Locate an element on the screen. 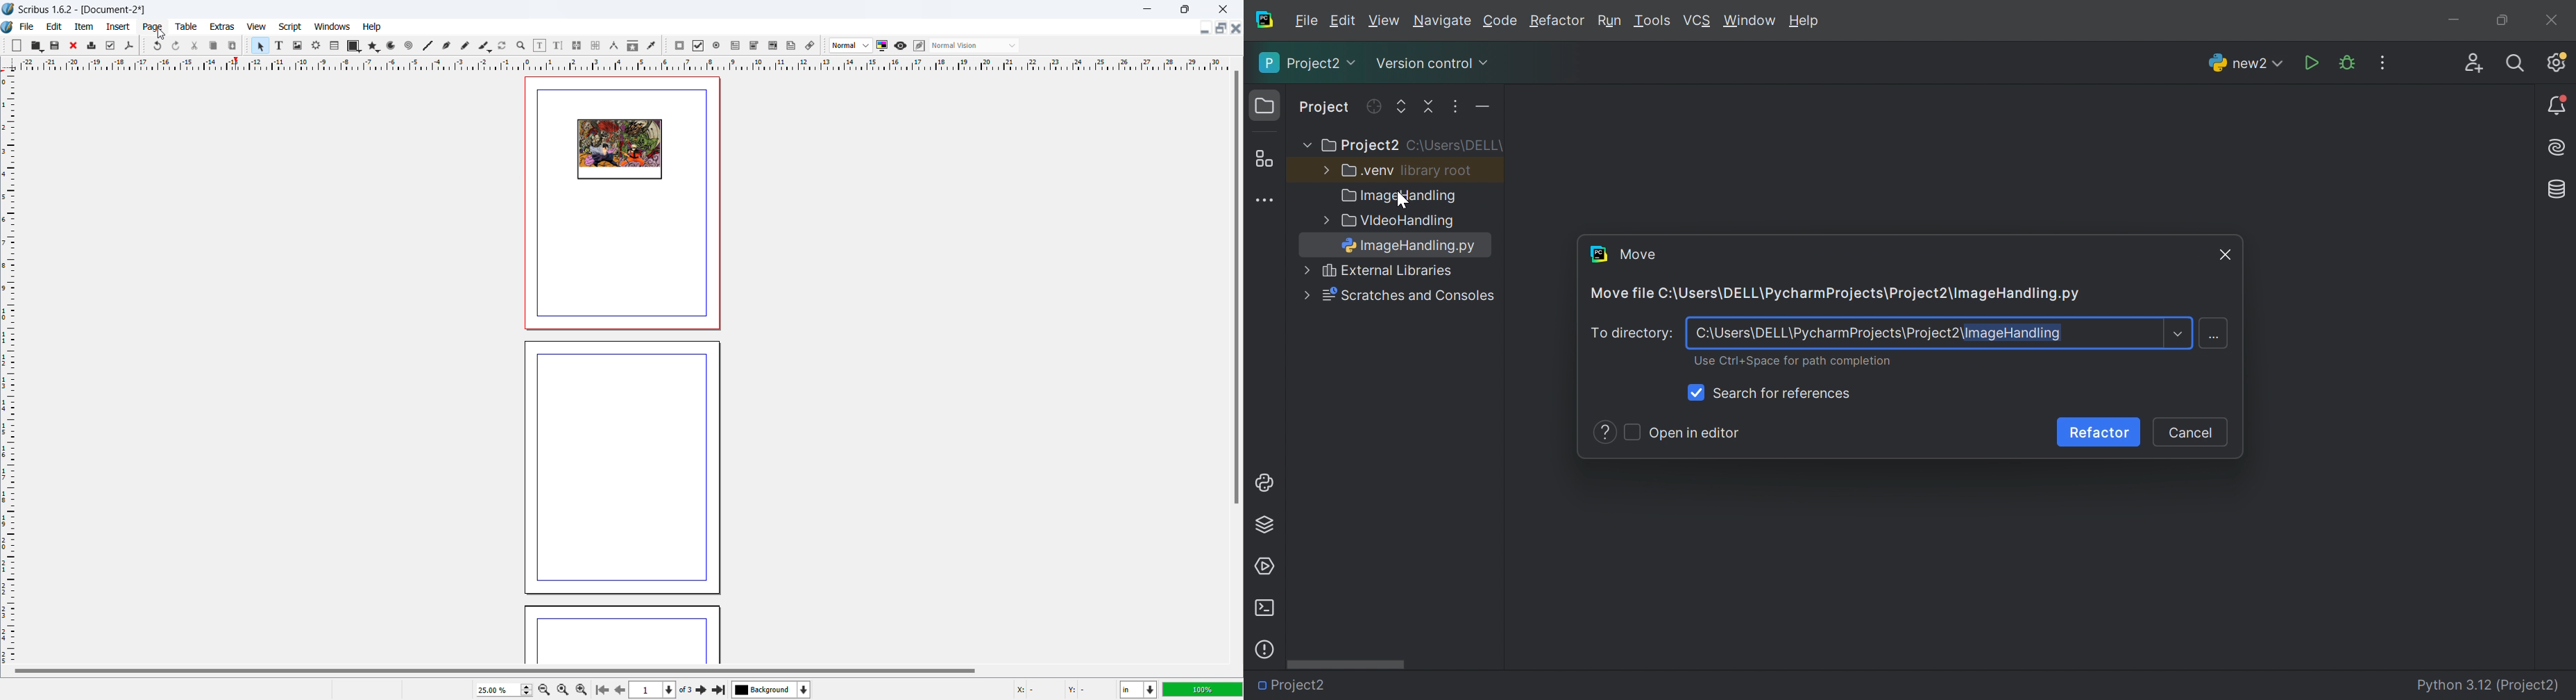 The width and height of the screenshot is (2576, 700). cursor coordinate is located at coordinates (1062, 688).